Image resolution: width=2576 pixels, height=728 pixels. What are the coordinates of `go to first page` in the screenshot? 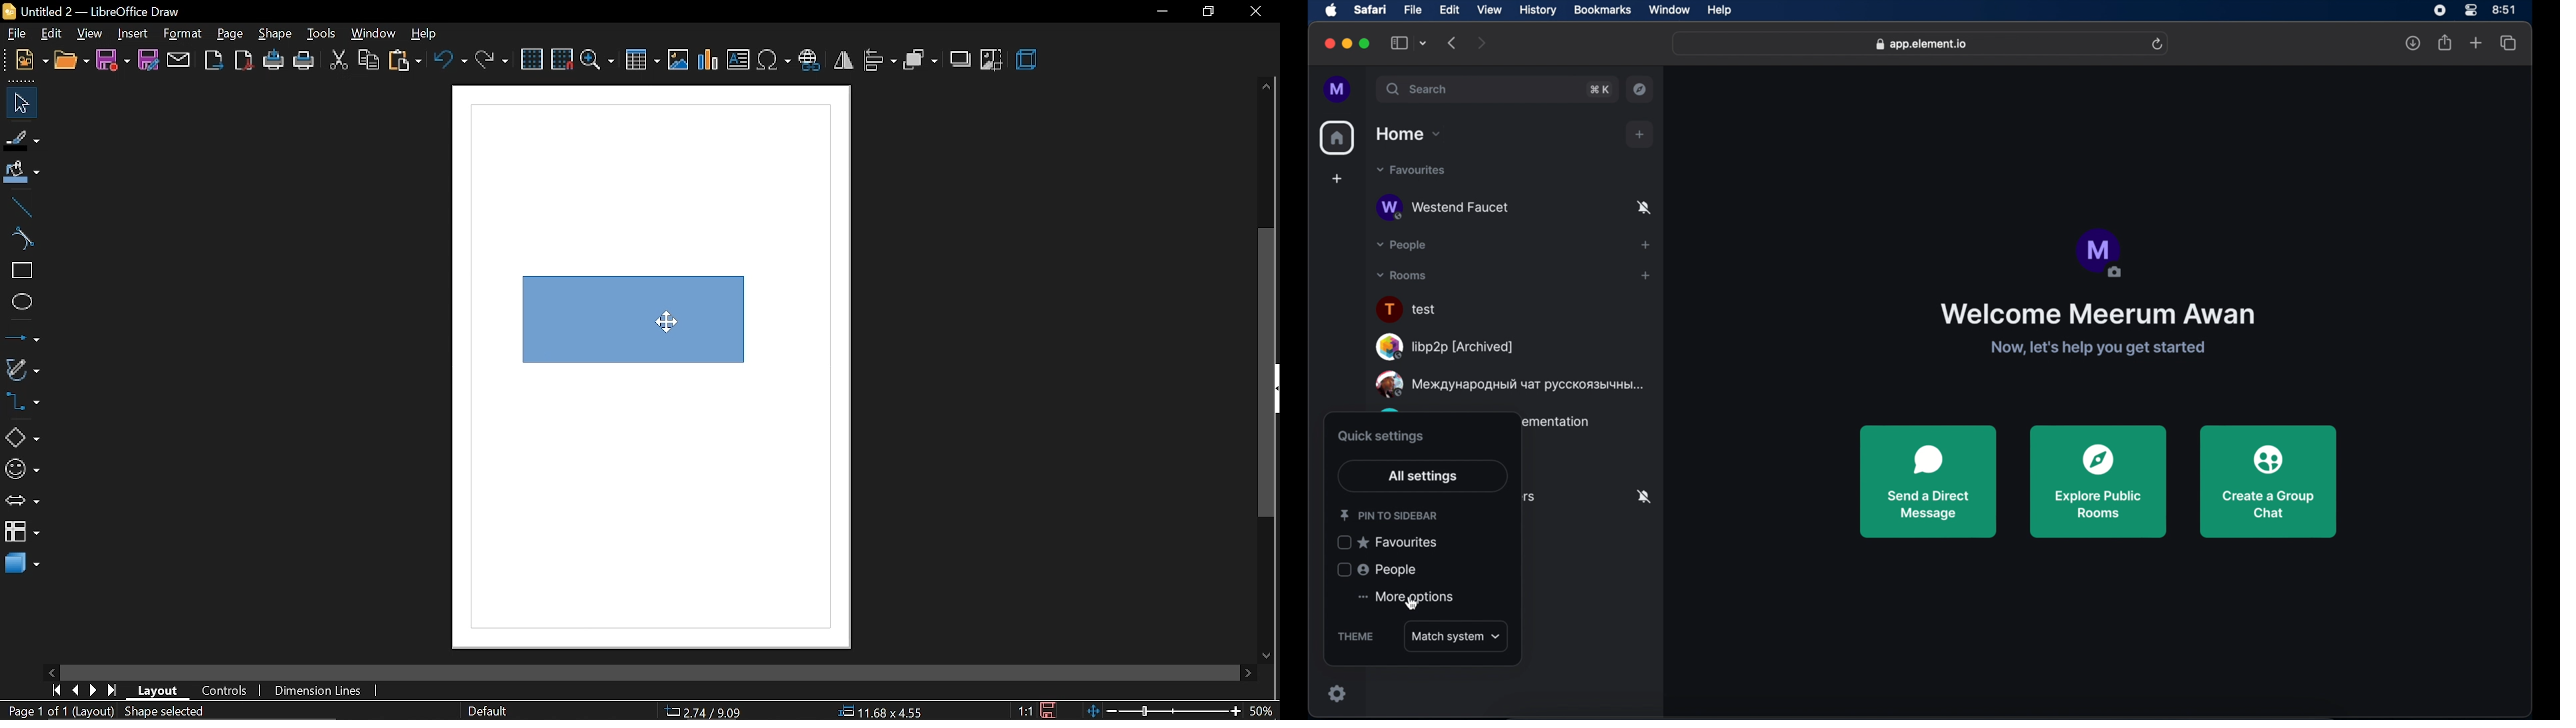 It's located at (55, 691).